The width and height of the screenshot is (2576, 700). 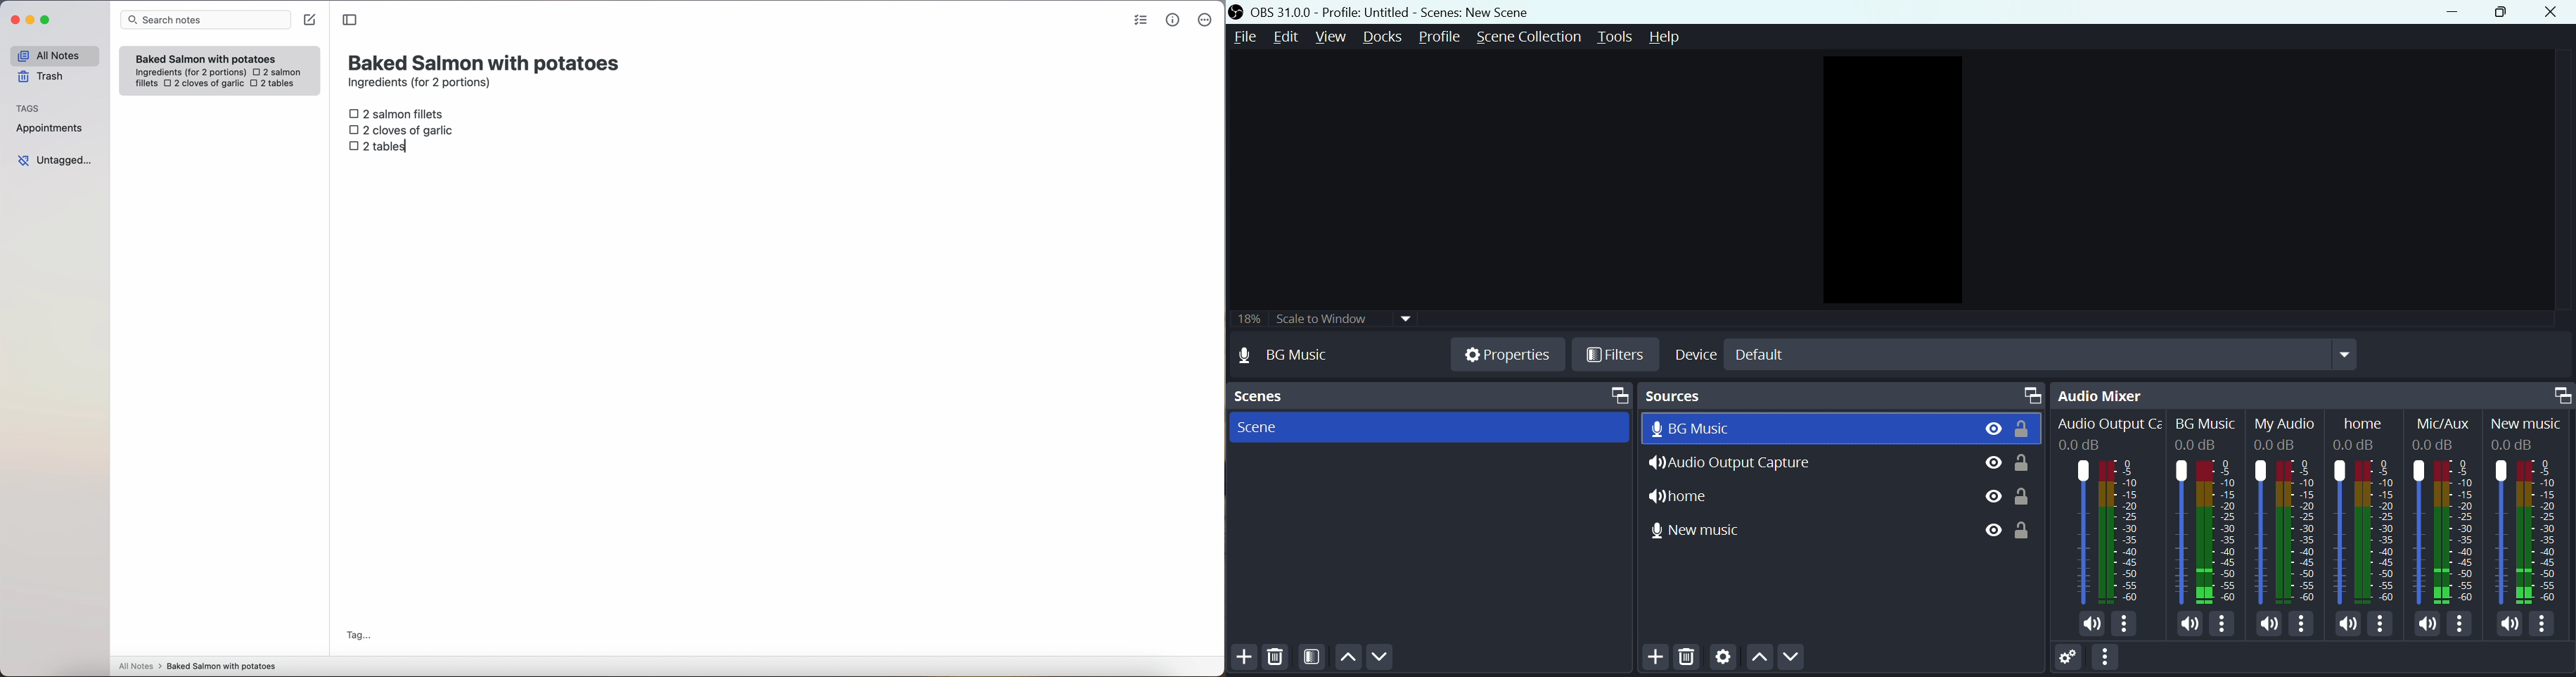 What do you see at coordinates (1909, 354) in the screenshot?
I see `Default` at bounding box center [1909, 354].